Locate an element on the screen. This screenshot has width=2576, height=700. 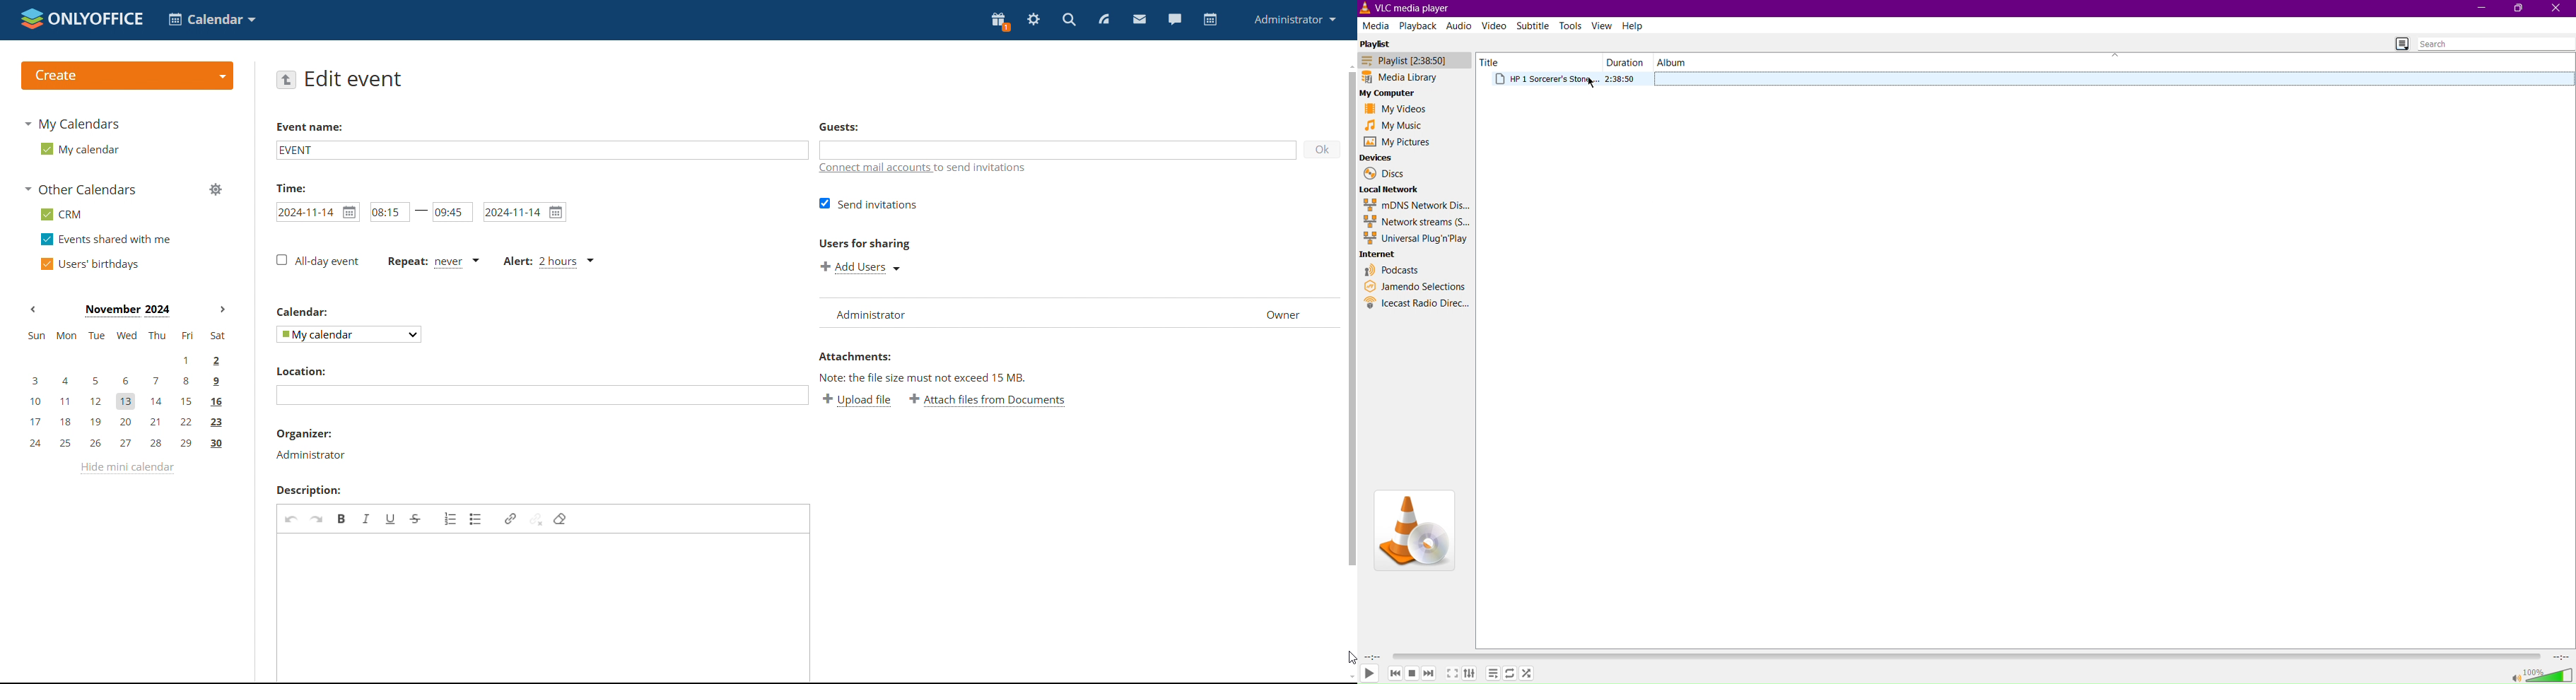
Media Library is located at coordinates (1416, 76).